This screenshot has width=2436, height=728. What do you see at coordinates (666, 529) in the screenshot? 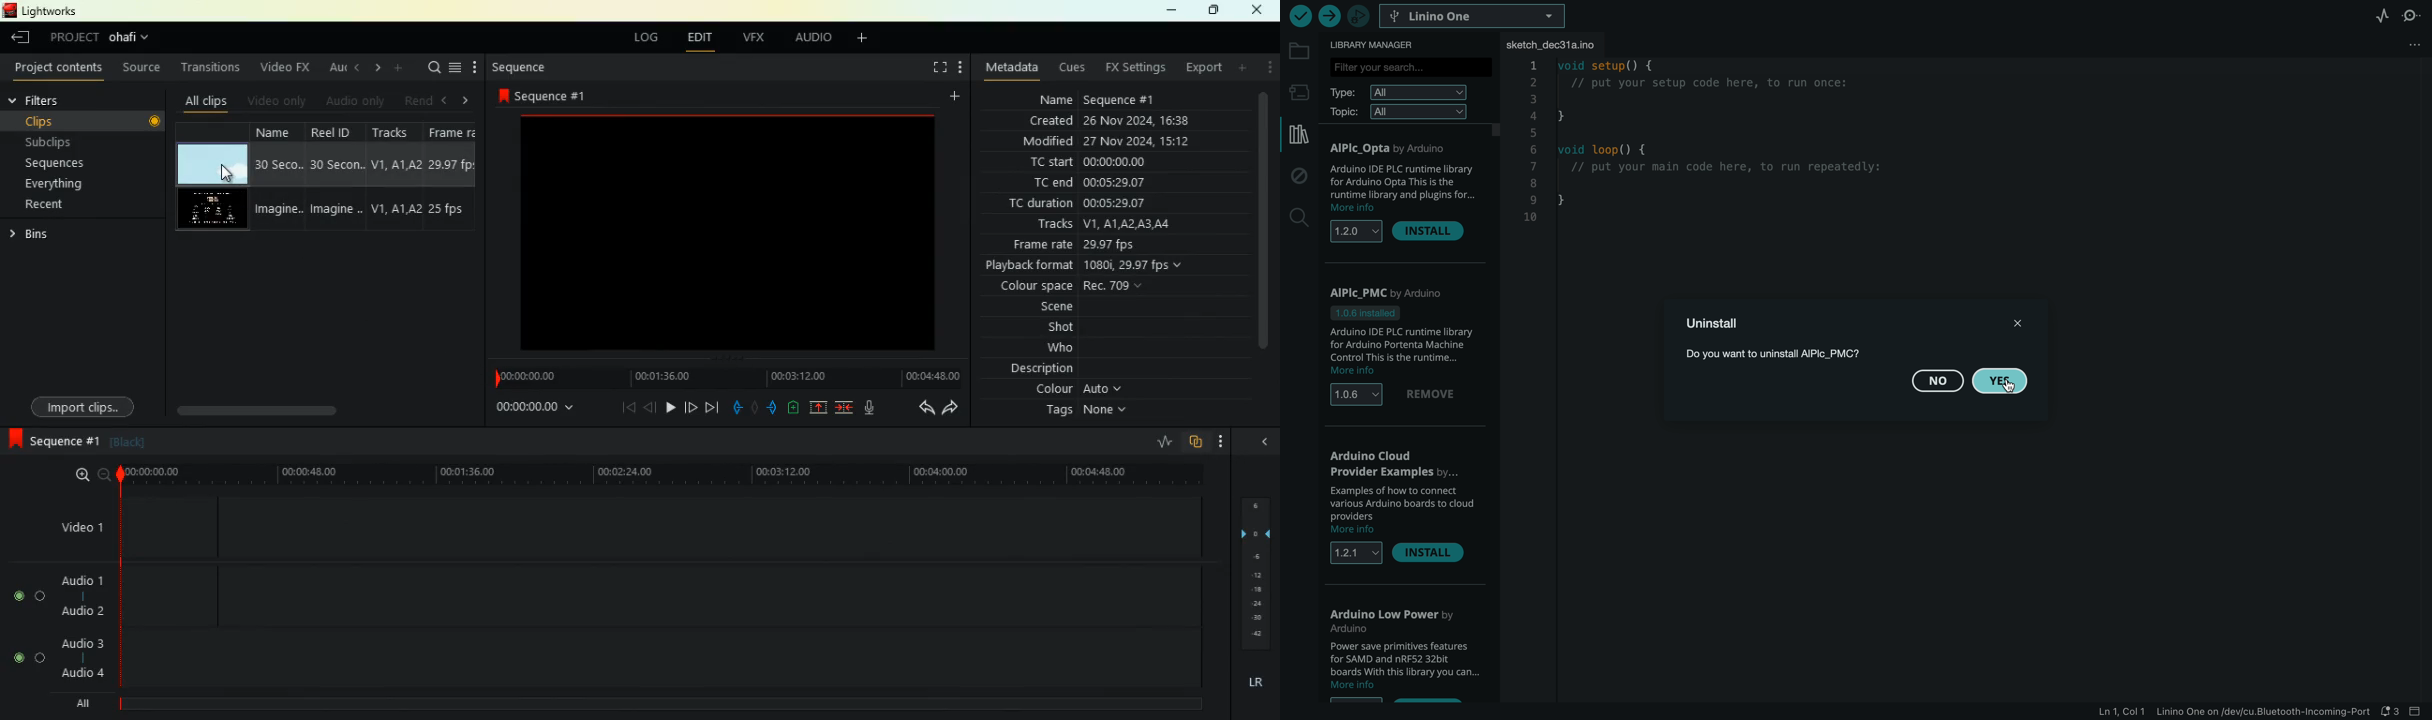
I see `video 1 timeline track` at bounding box center [666, 529].